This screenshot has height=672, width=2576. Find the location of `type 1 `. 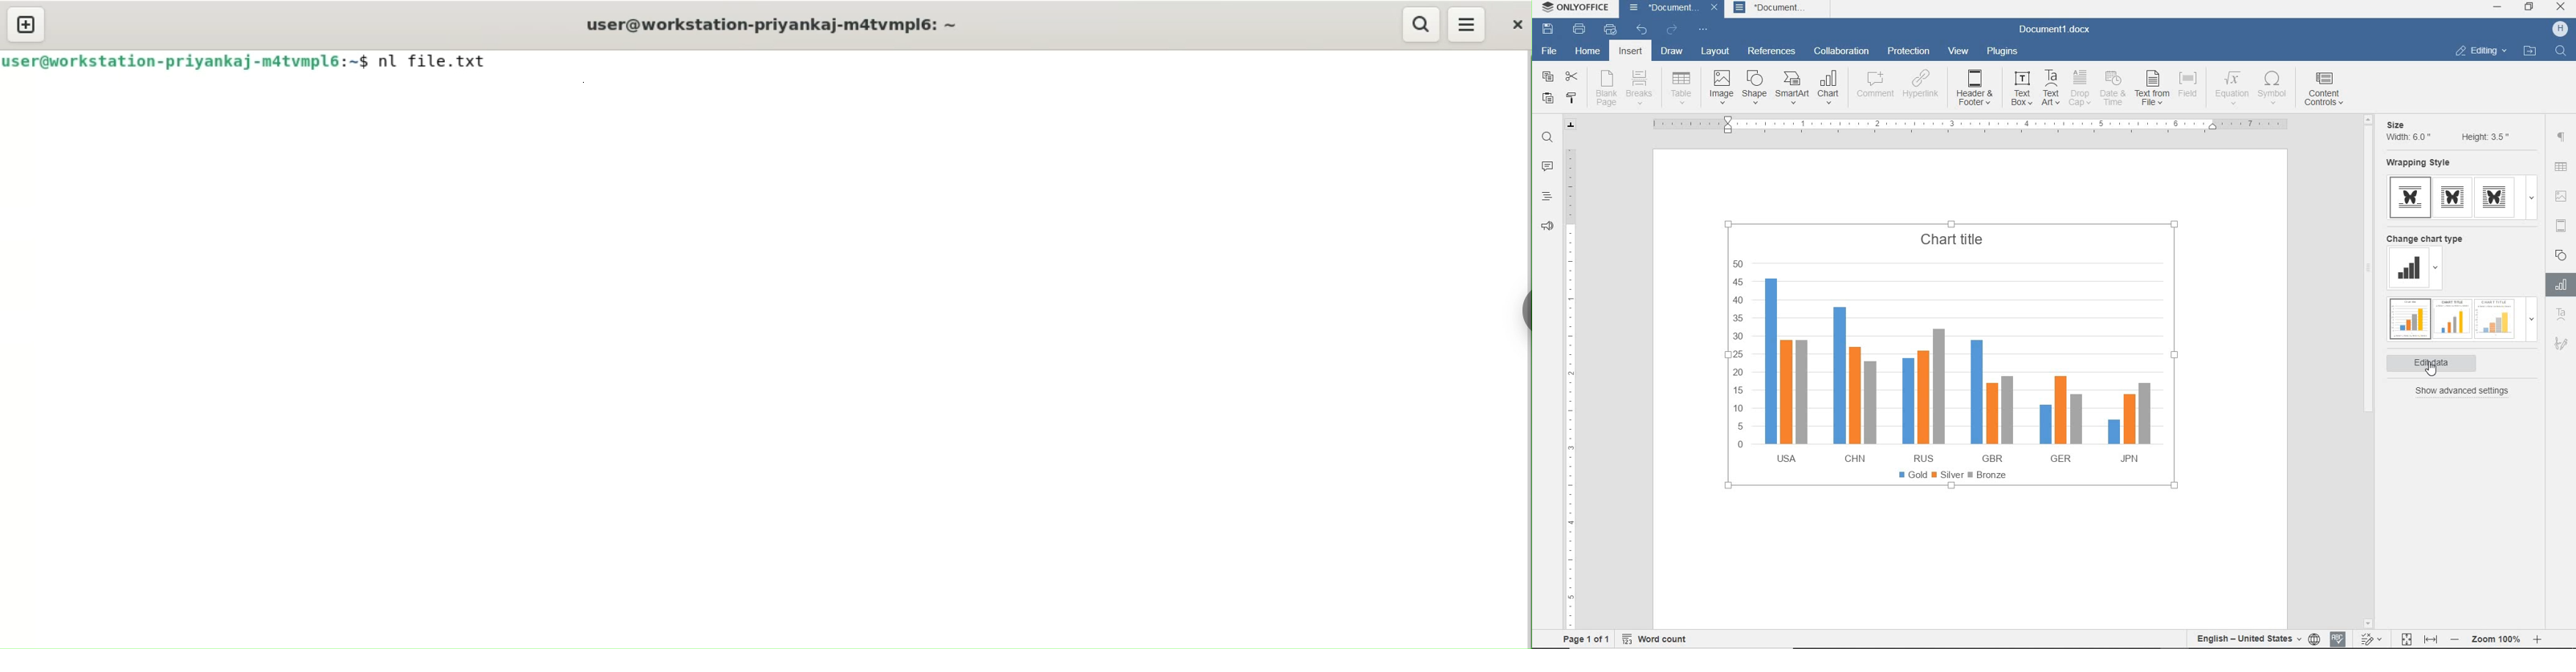

type 1  is located at coordinates (2408, 319).